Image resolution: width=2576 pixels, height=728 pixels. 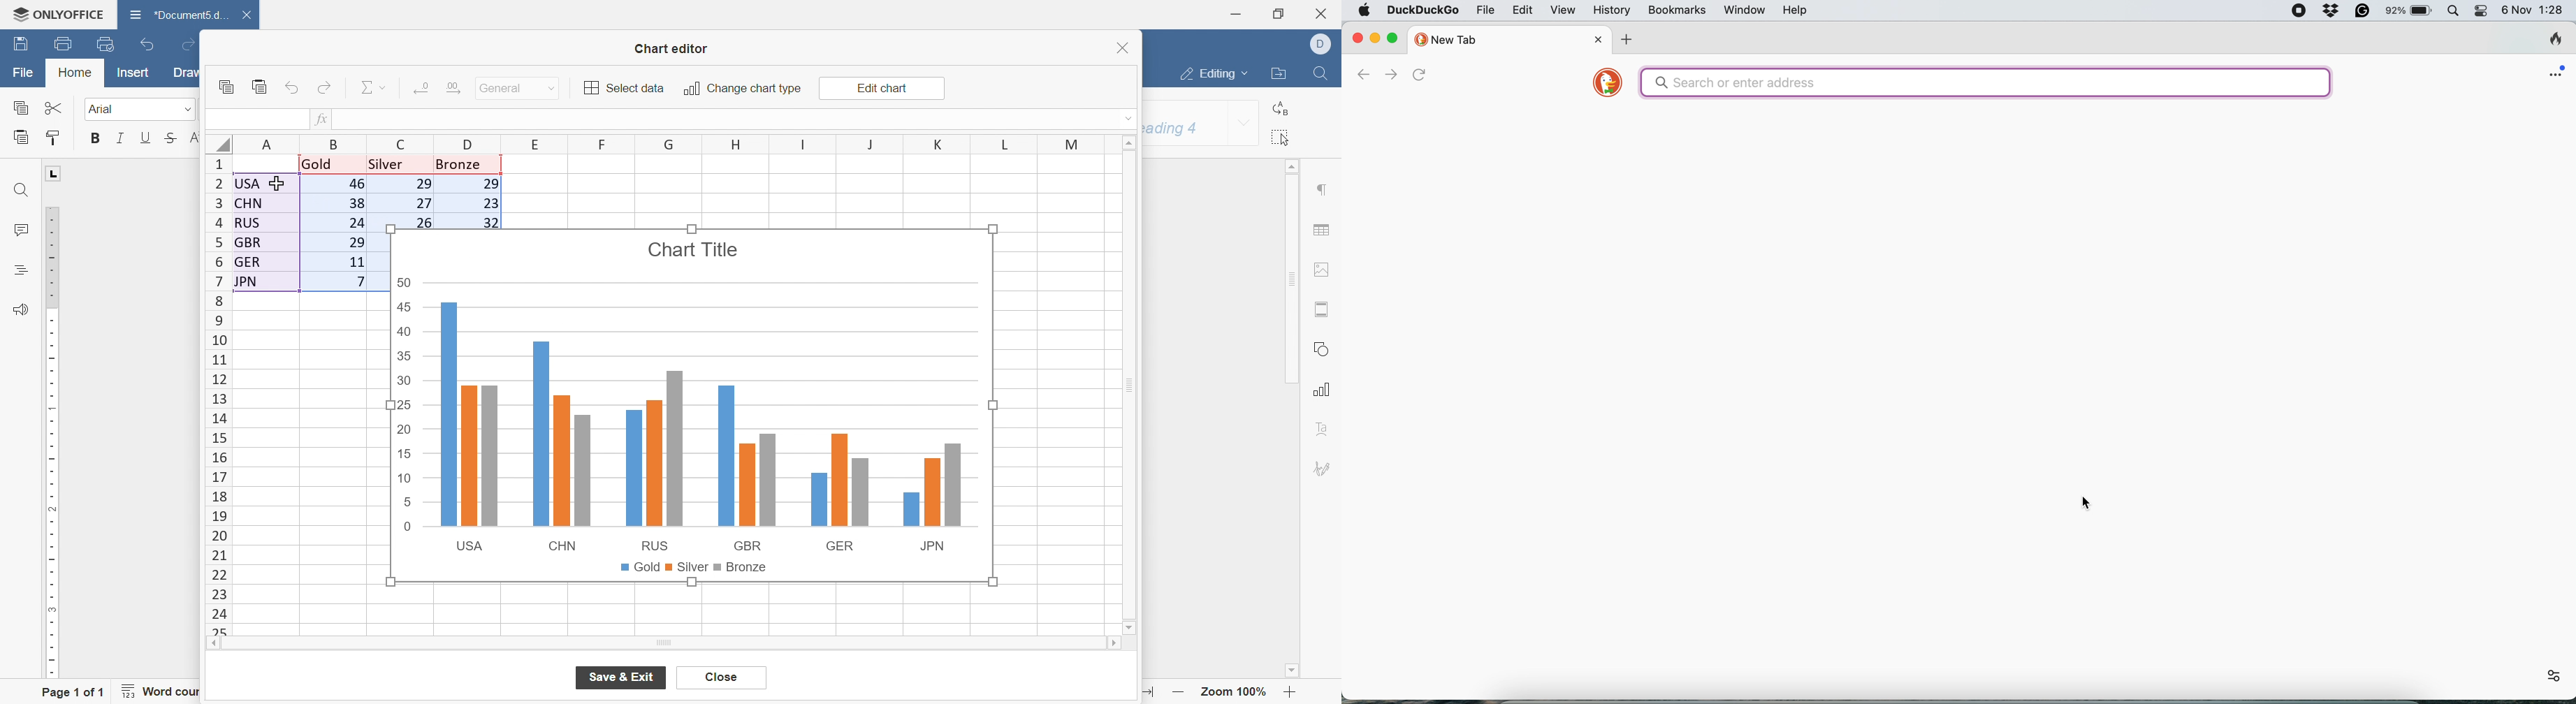 What do you see at coordinates (2367, 11) in the screenshot?
I see `grammarly` at bounding box center [2367, 11].